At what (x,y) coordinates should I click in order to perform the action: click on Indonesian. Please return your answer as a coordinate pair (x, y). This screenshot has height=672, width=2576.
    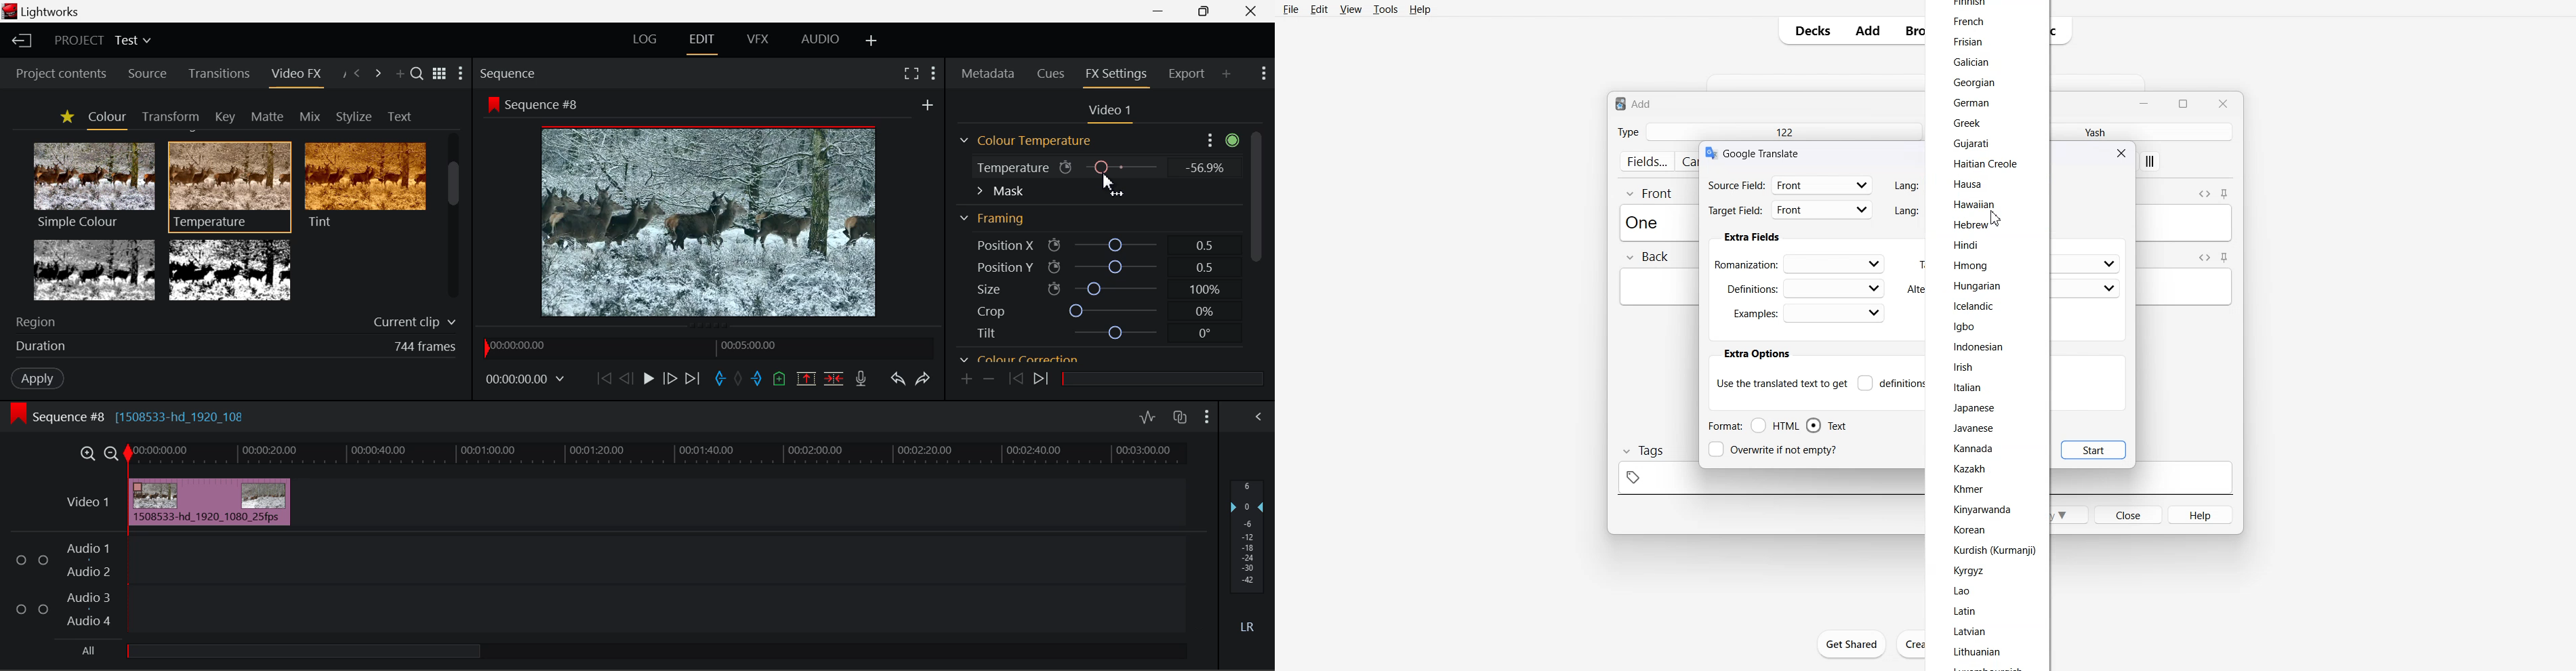
    Looking at the image, I should click on (1978, 346).